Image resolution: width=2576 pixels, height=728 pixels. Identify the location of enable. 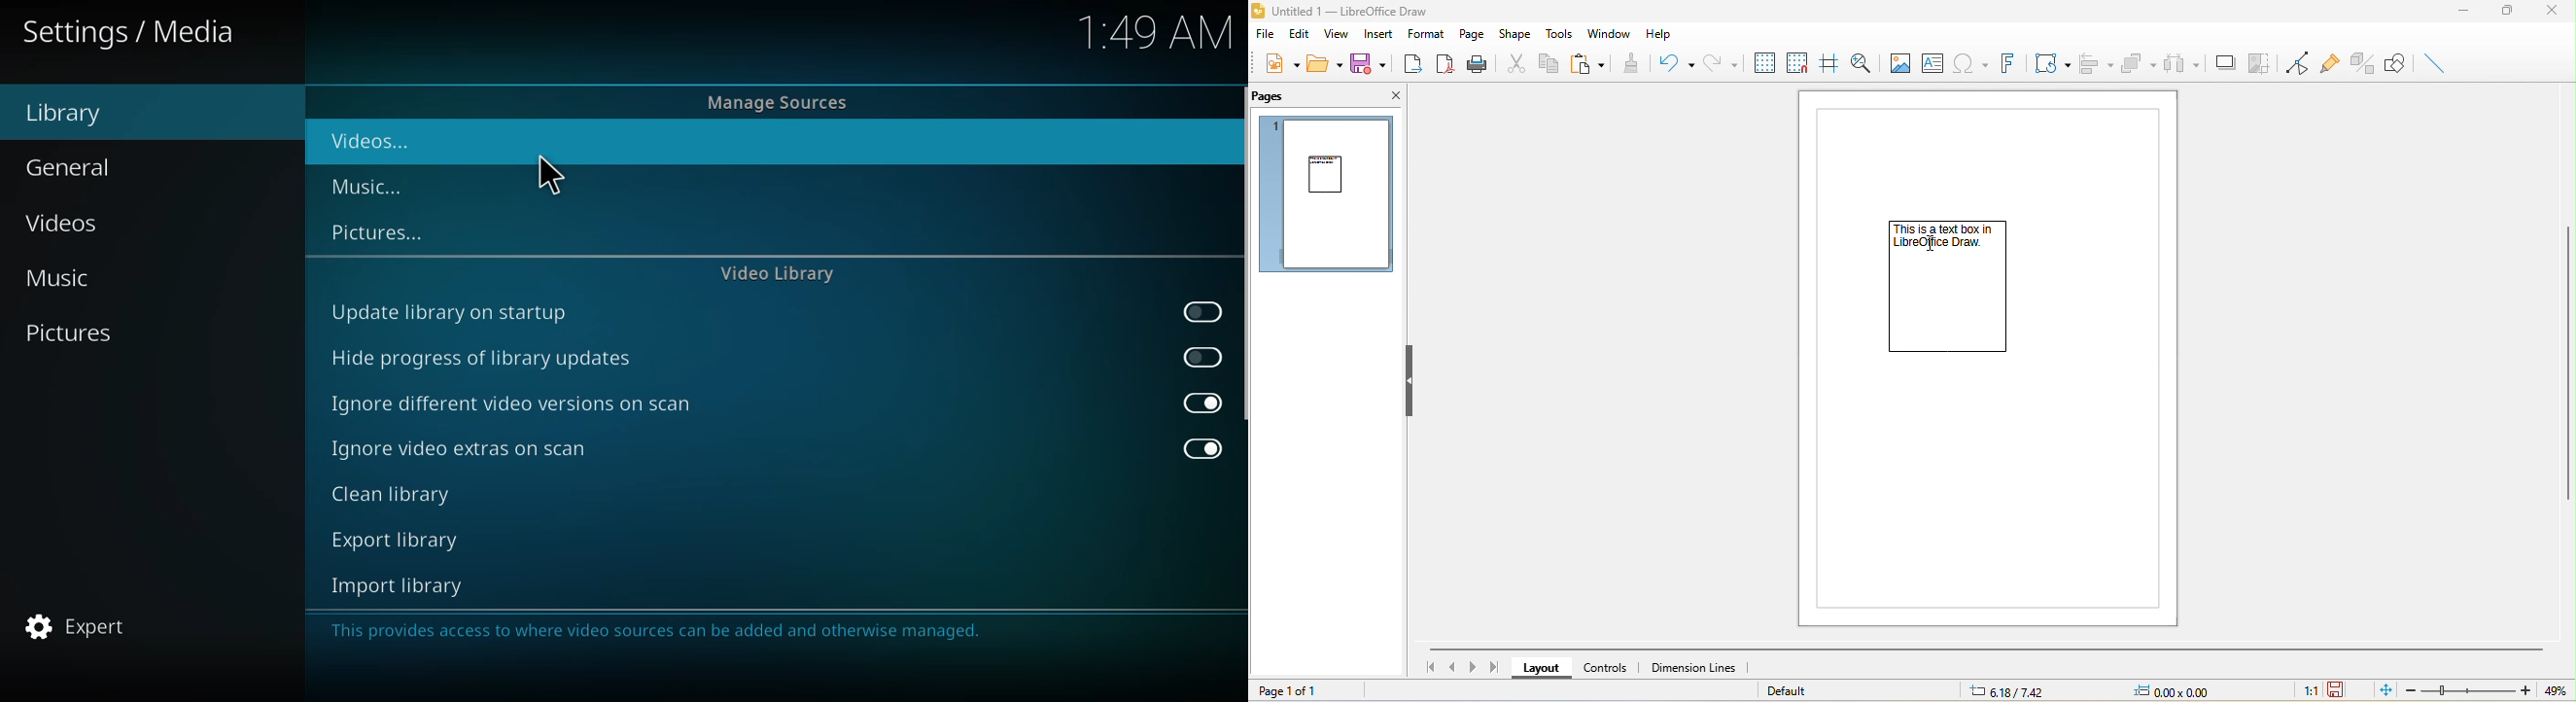
(1200, 356).